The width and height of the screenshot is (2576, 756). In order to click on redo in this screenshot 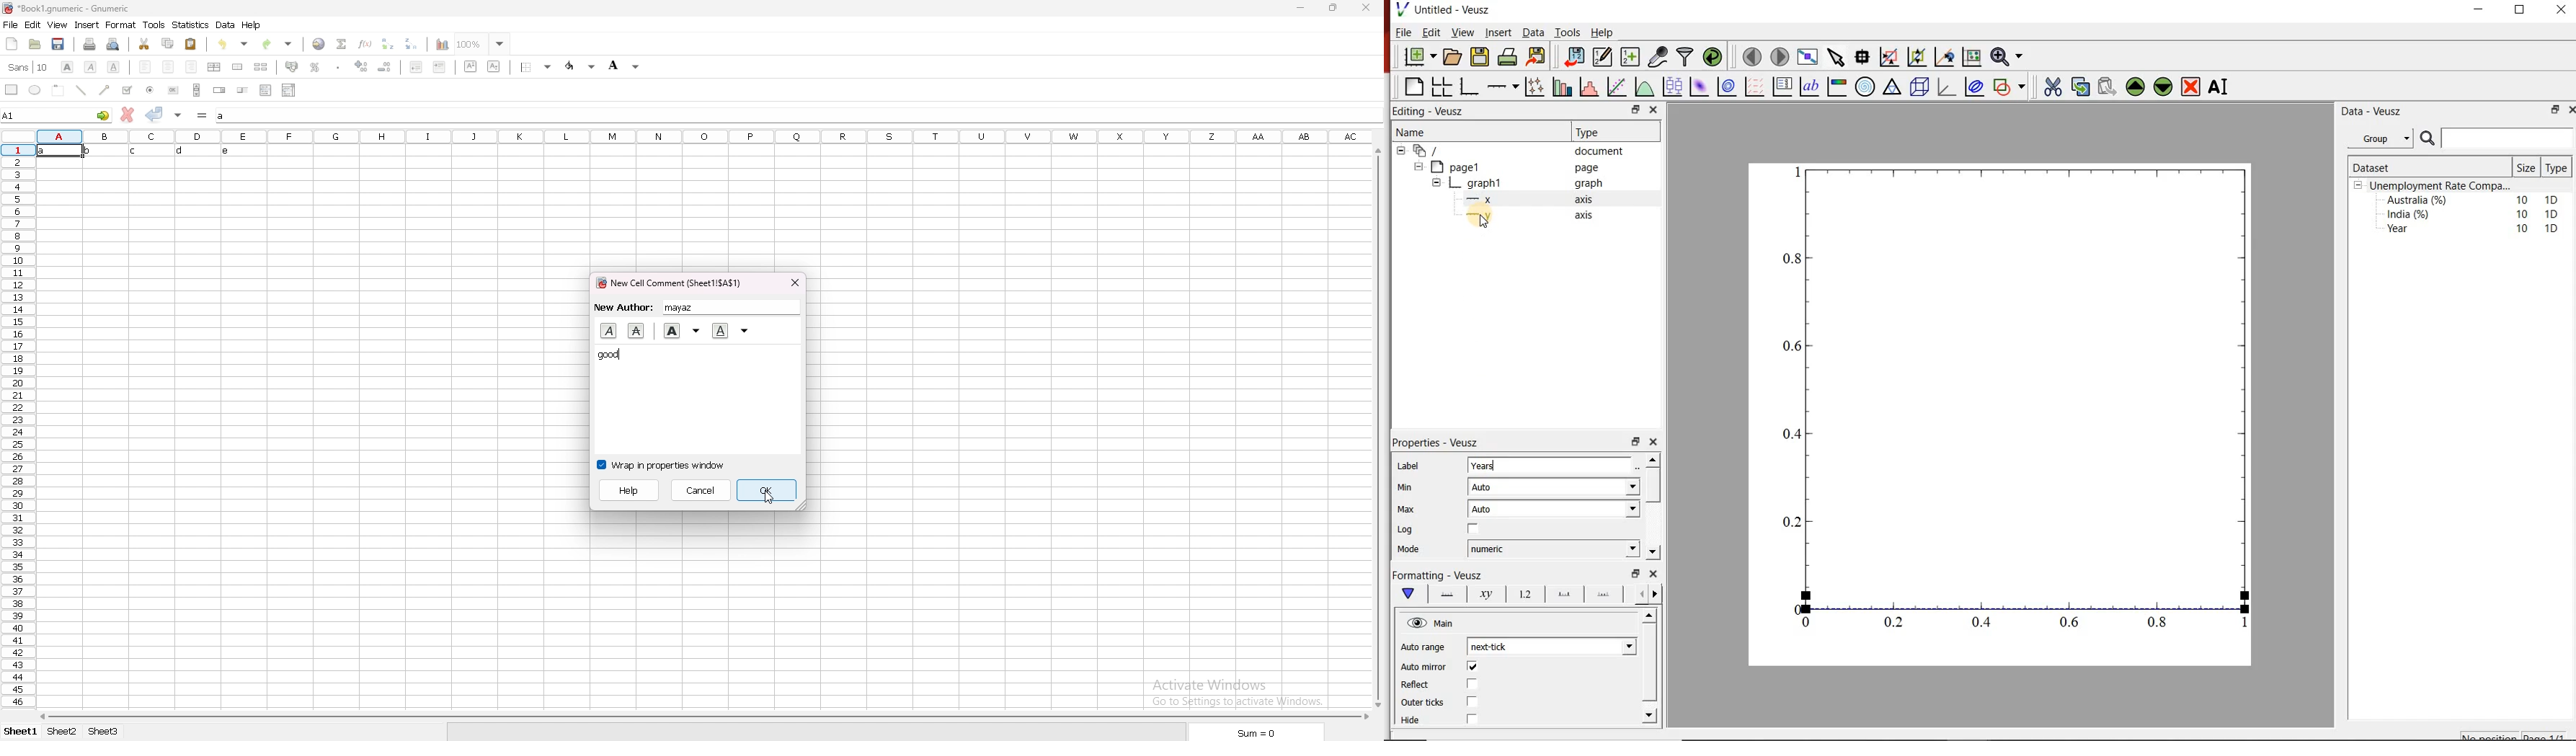, I will do `click(277, 44)`.